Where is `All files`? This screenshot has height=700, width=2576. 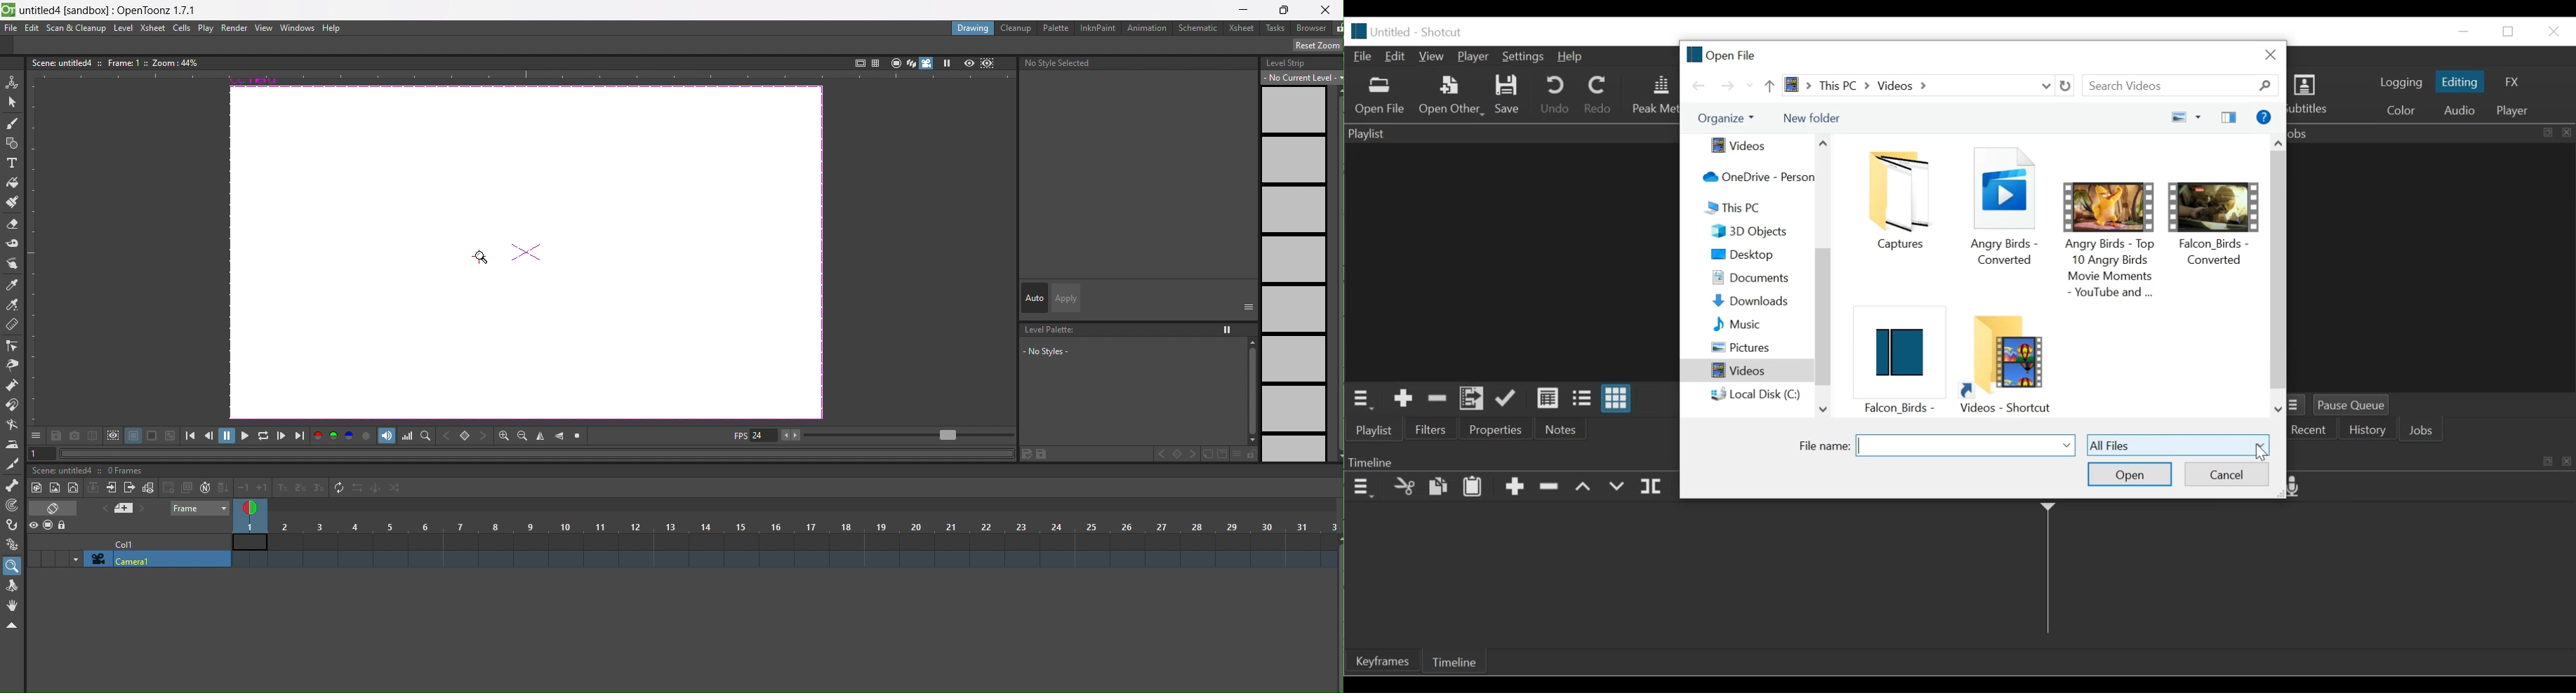 All files is located at coordinates (2178, 444).